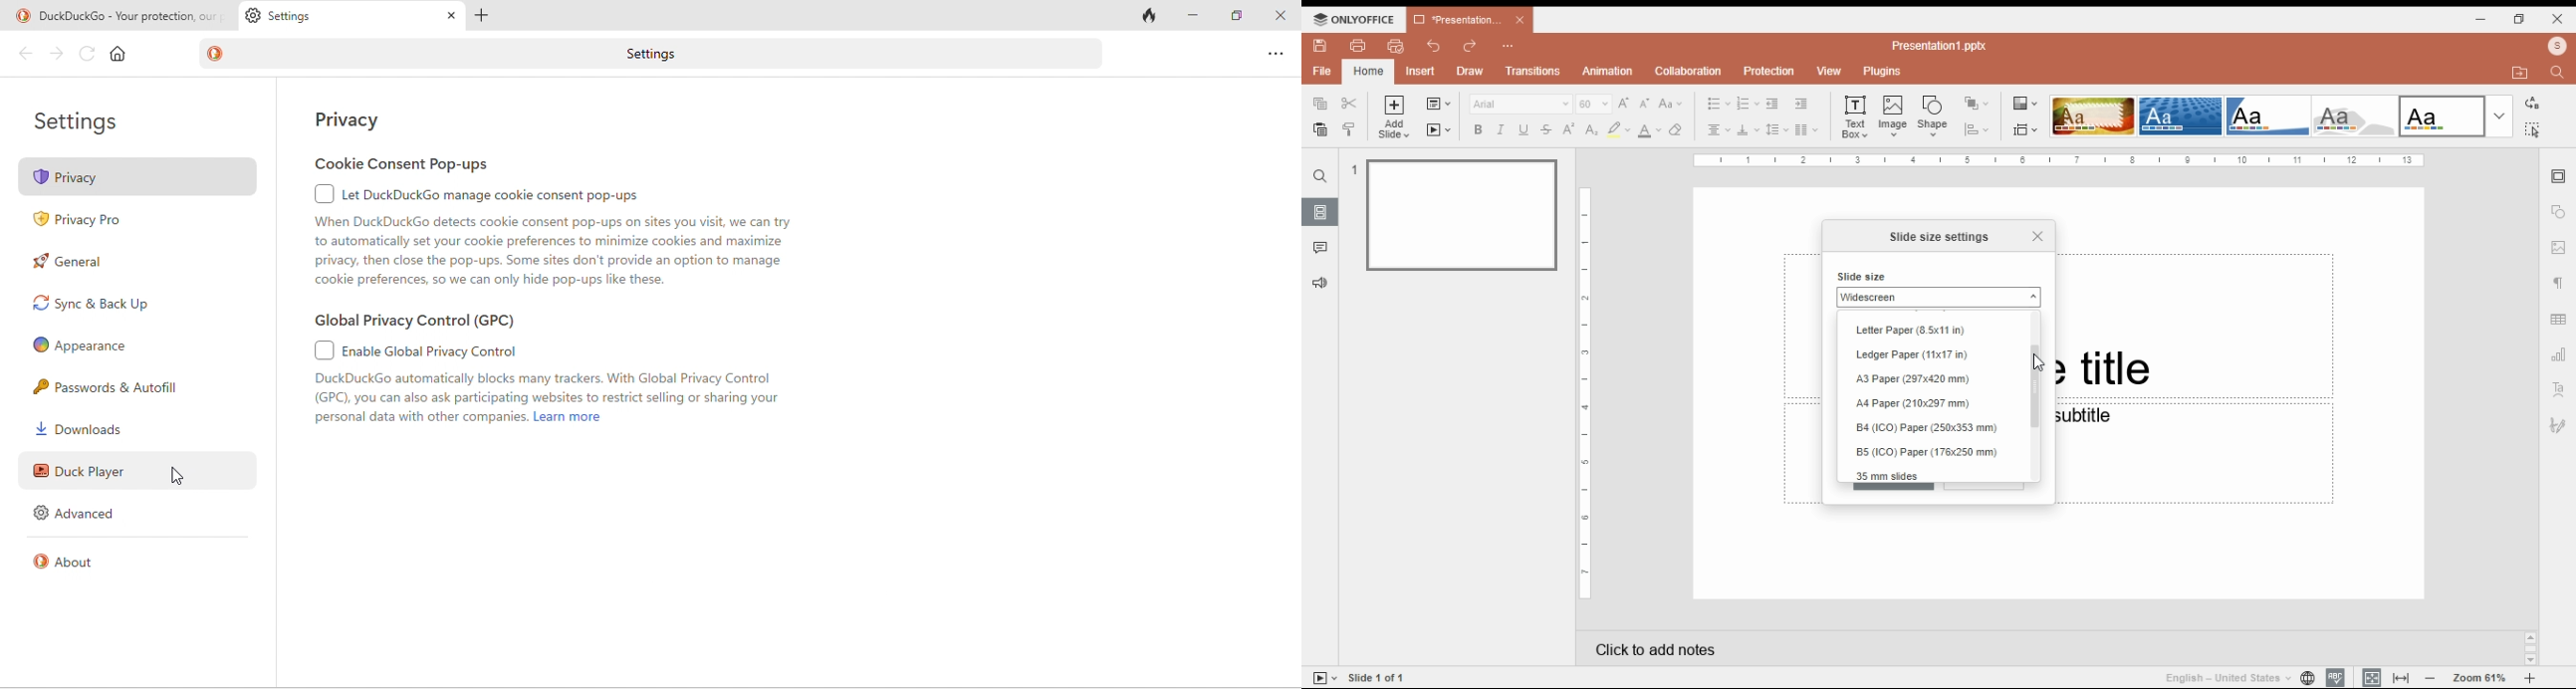 The image size is (2576, 700). What do you see at coordinates (1546, 129) in the screenshot?
I see `strikethrough` at bounding box center [1546, 129].